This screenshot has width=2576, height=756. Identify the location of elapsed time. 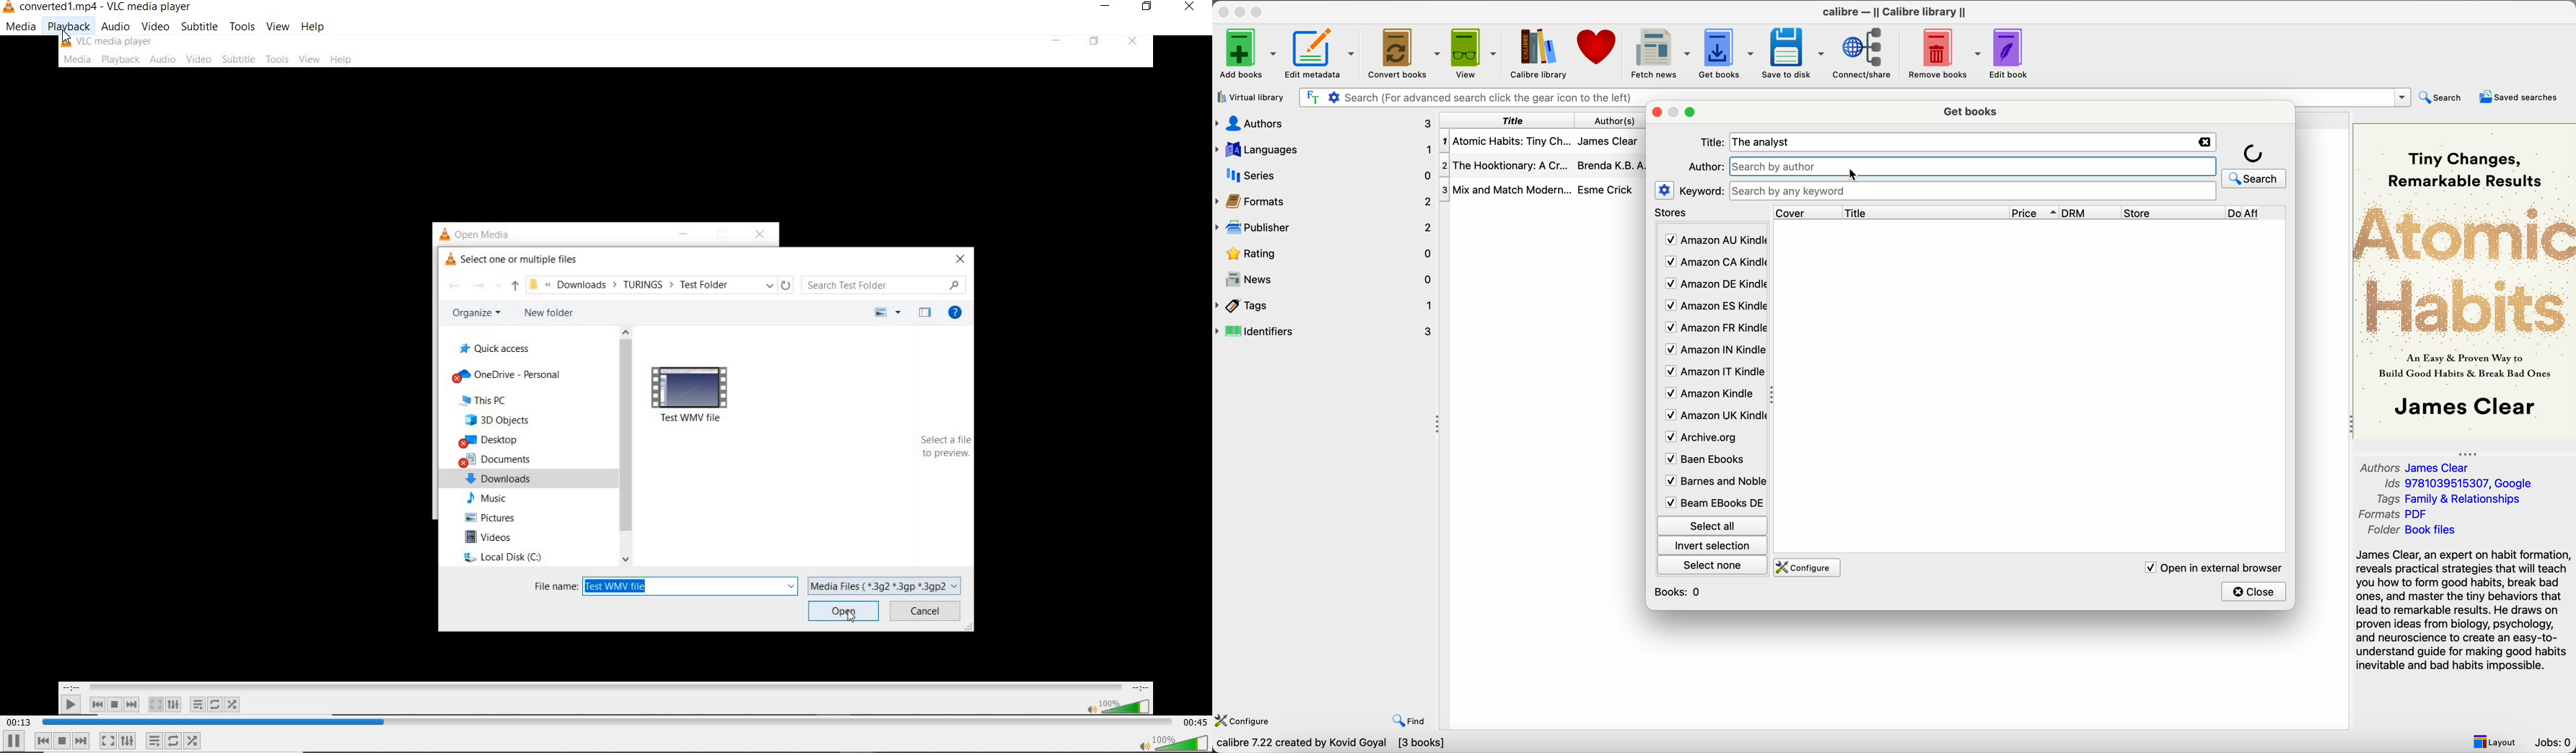
(19, 722).